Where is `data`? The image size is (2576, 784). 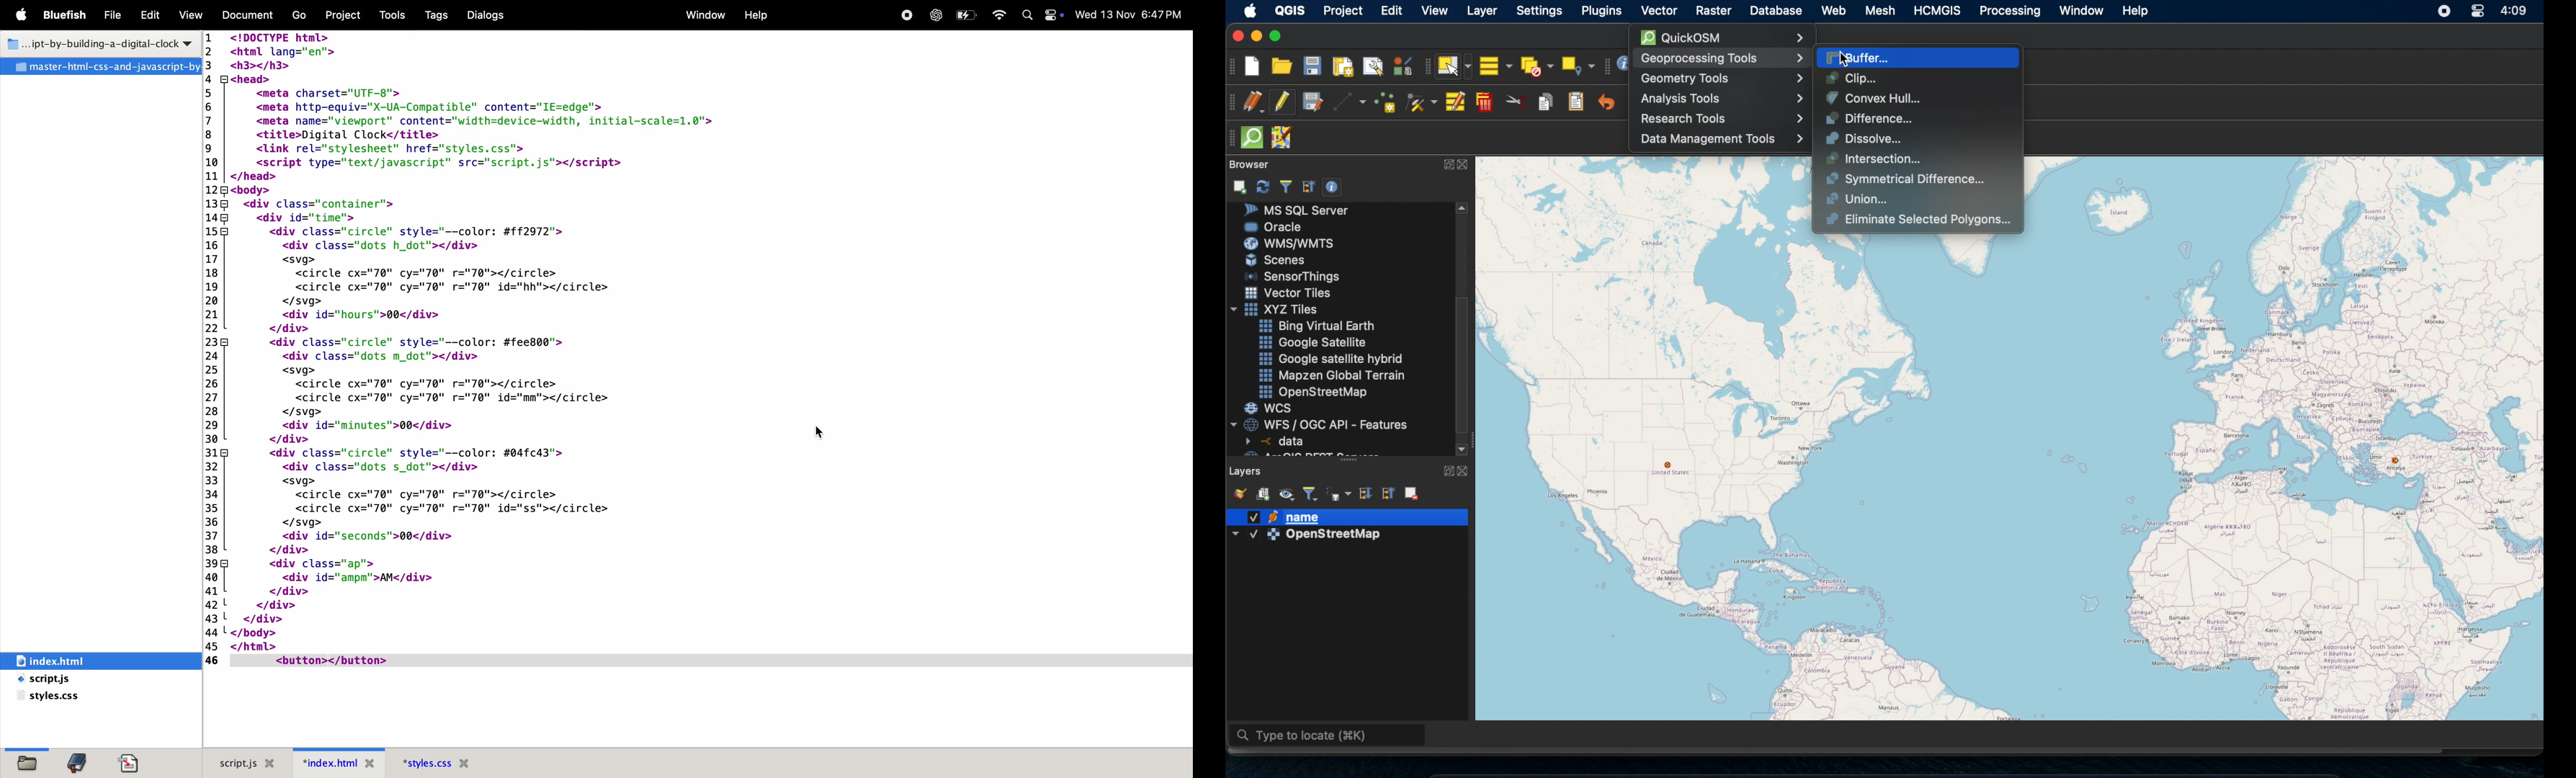 data is located at coordinates (1277, 441).